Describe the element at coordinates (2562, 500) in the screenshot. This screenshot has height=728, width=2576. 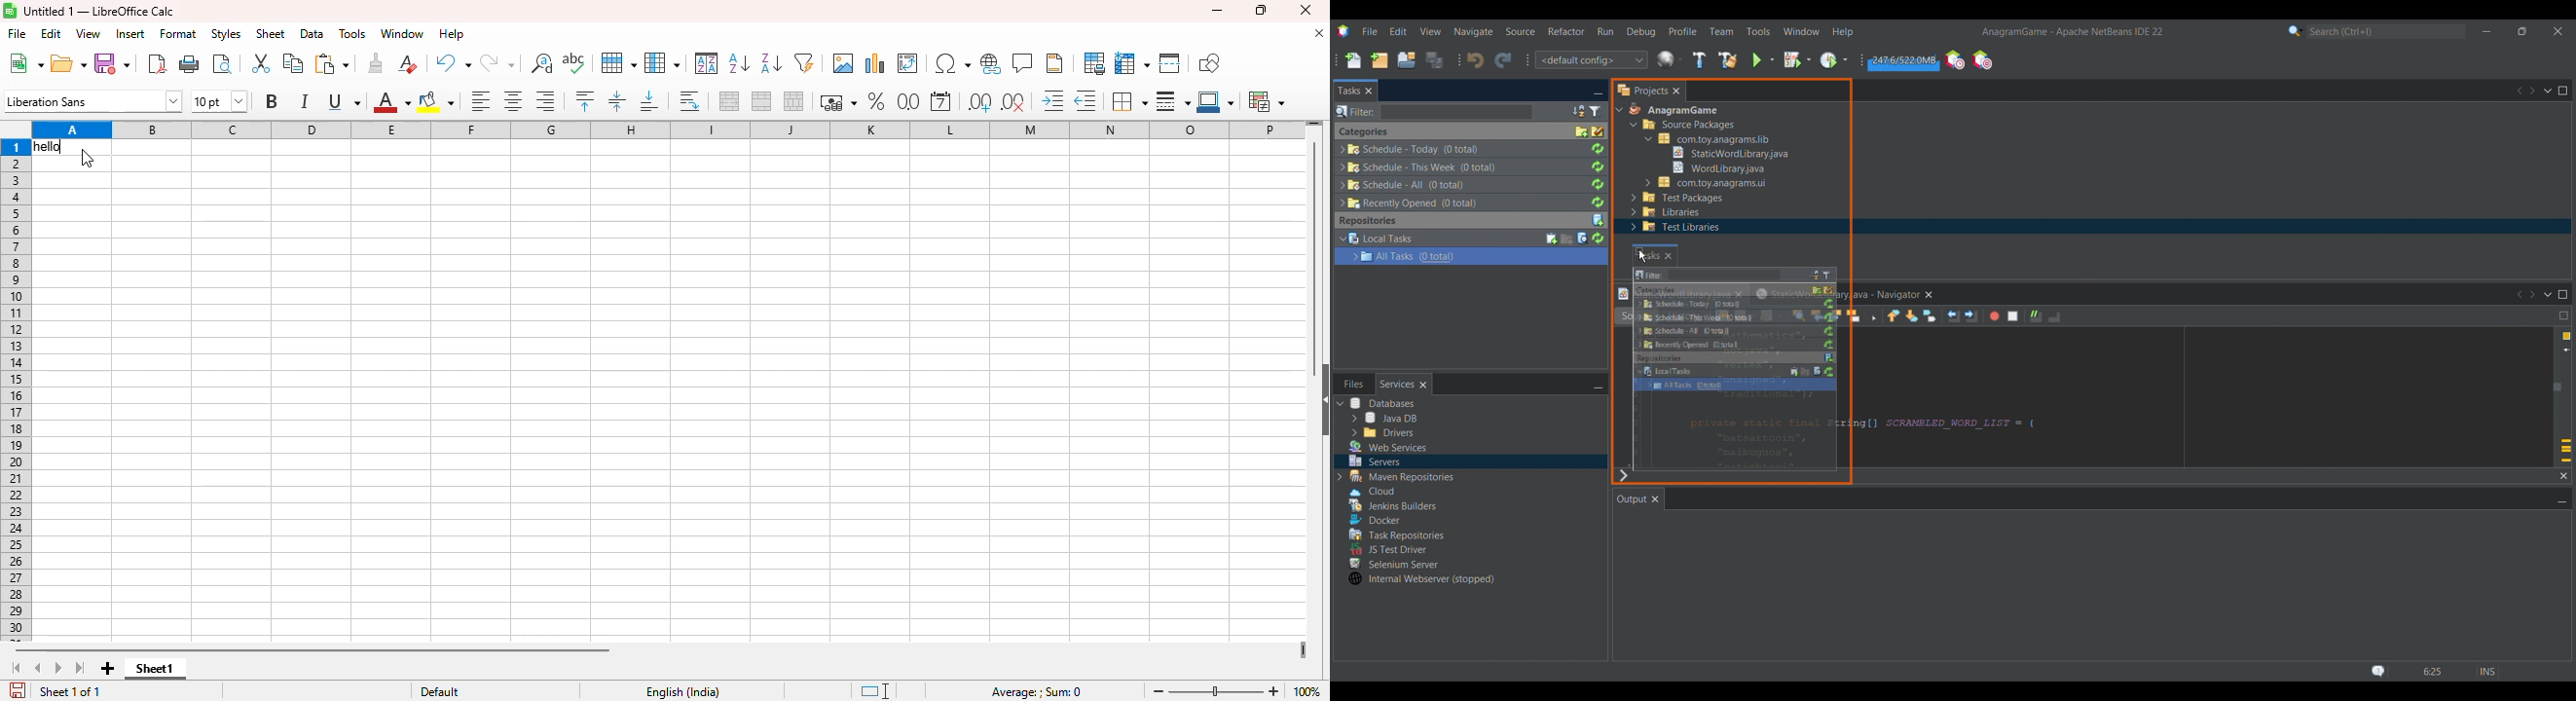
I see `Minimize` at that location.